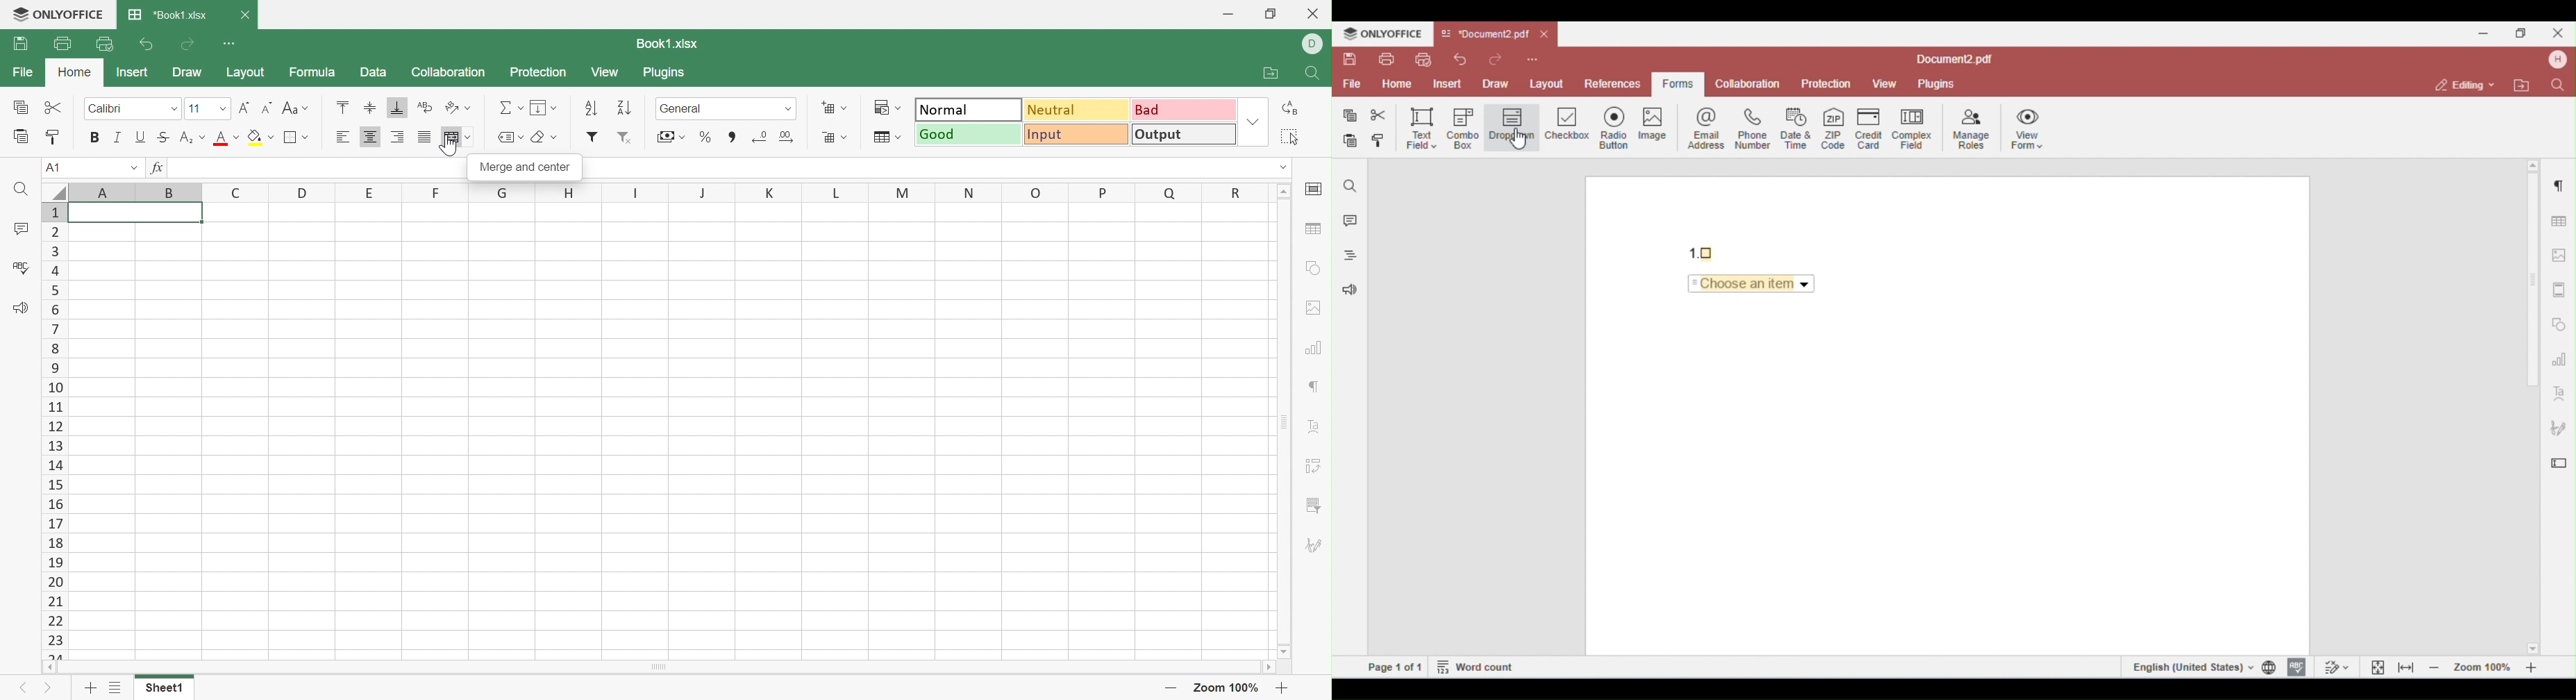 The width and height of the screenshot is (2576, 700). I want to click on Accounting style, so click(673, 138).